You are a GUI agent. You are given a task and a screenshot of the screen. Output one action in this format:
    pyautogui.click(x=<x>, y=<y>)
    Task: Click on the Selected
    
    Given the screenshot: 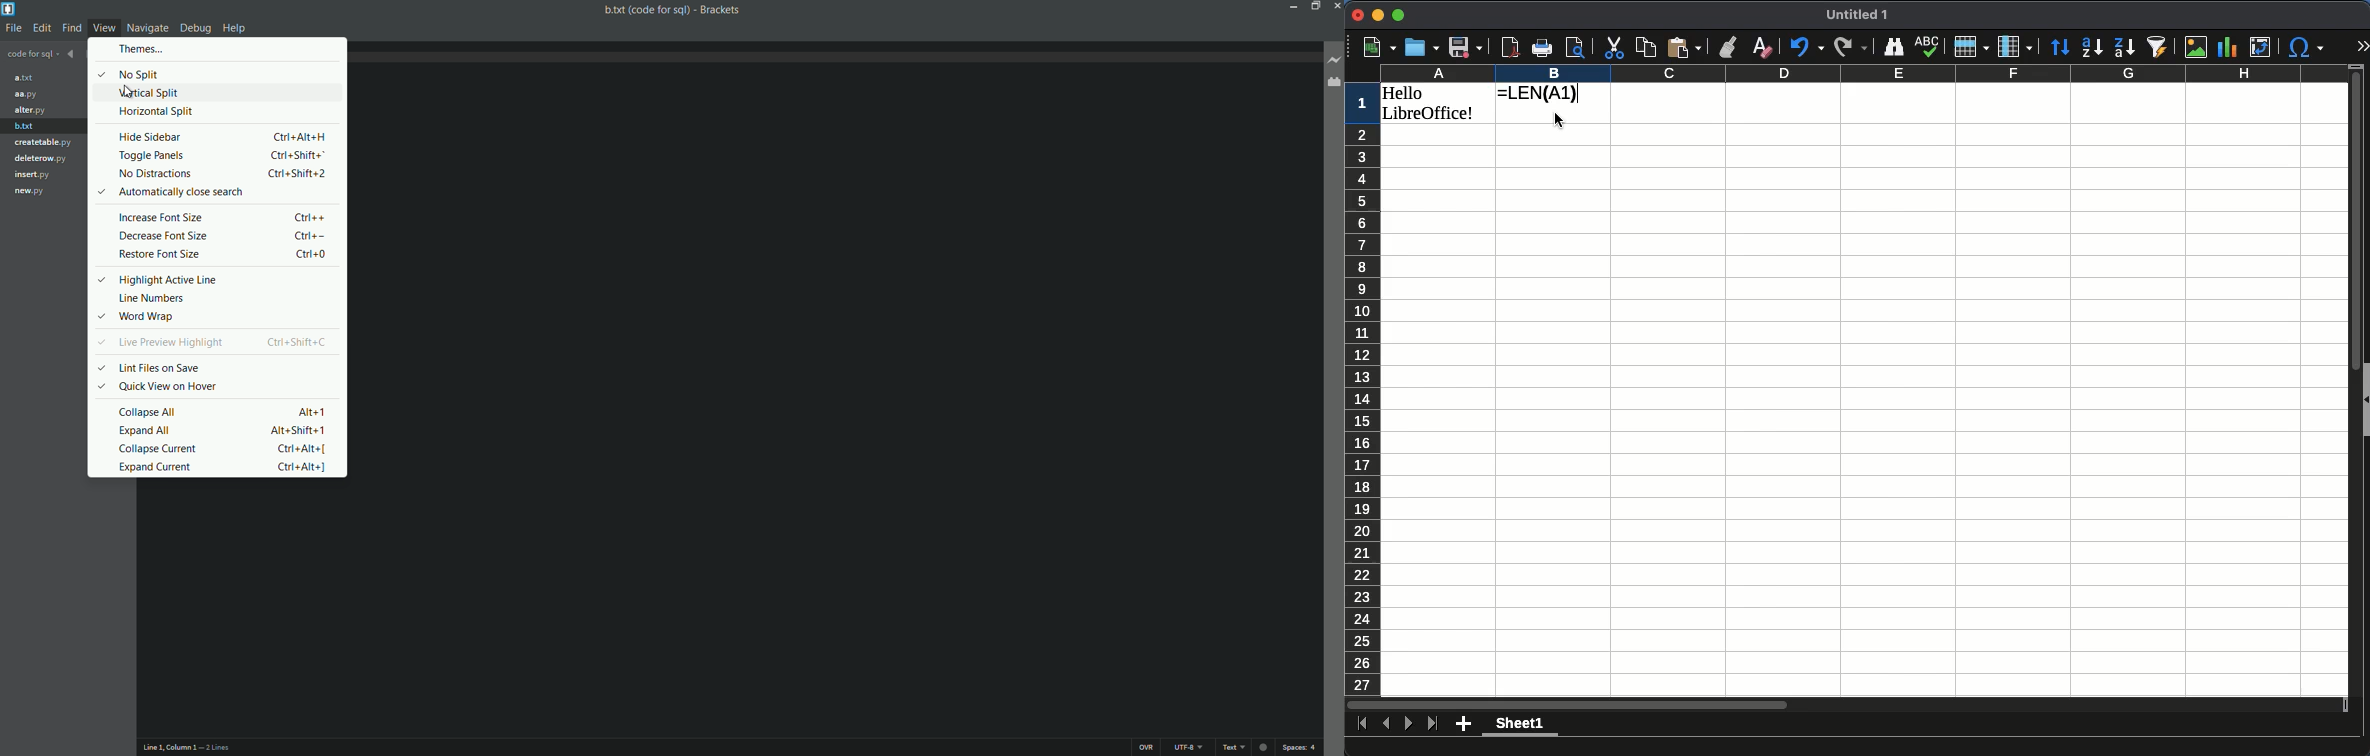 What is the action you would take?
    pyautogui.click(x=103, y=389)
    